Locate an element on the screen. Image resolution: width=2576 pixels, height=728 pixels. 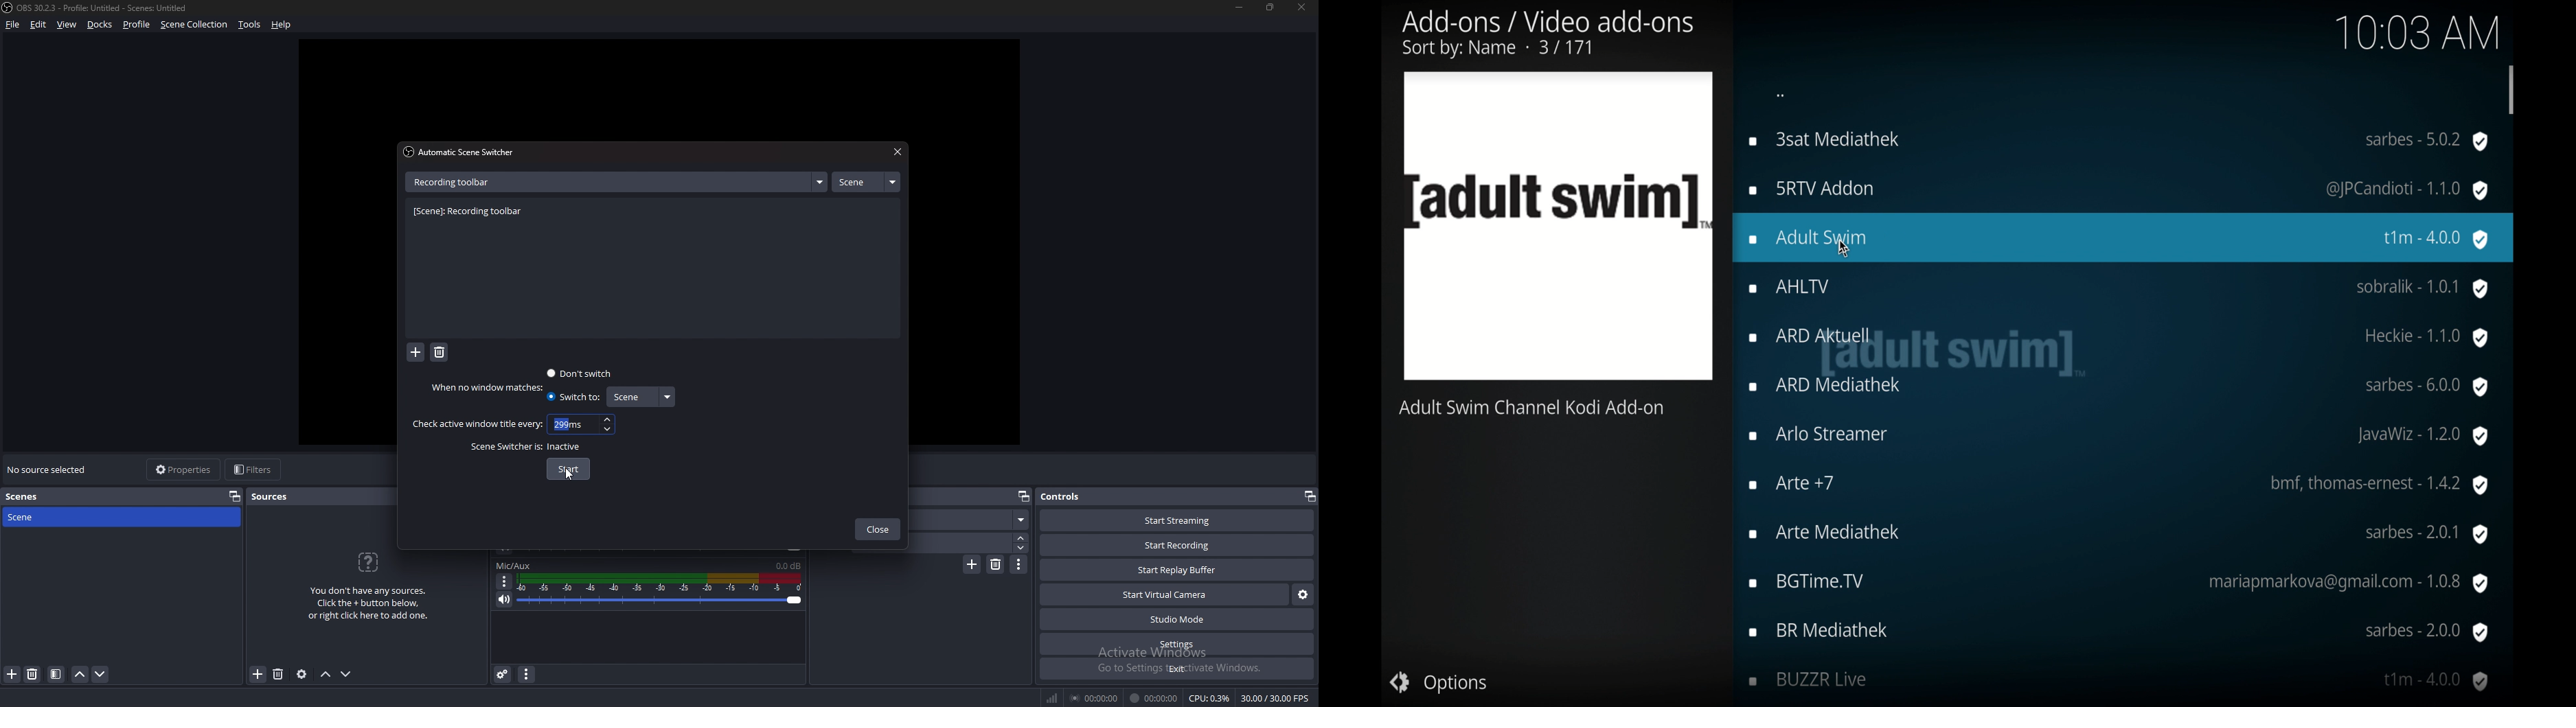
move scene down is located at coordinates (101, 674).